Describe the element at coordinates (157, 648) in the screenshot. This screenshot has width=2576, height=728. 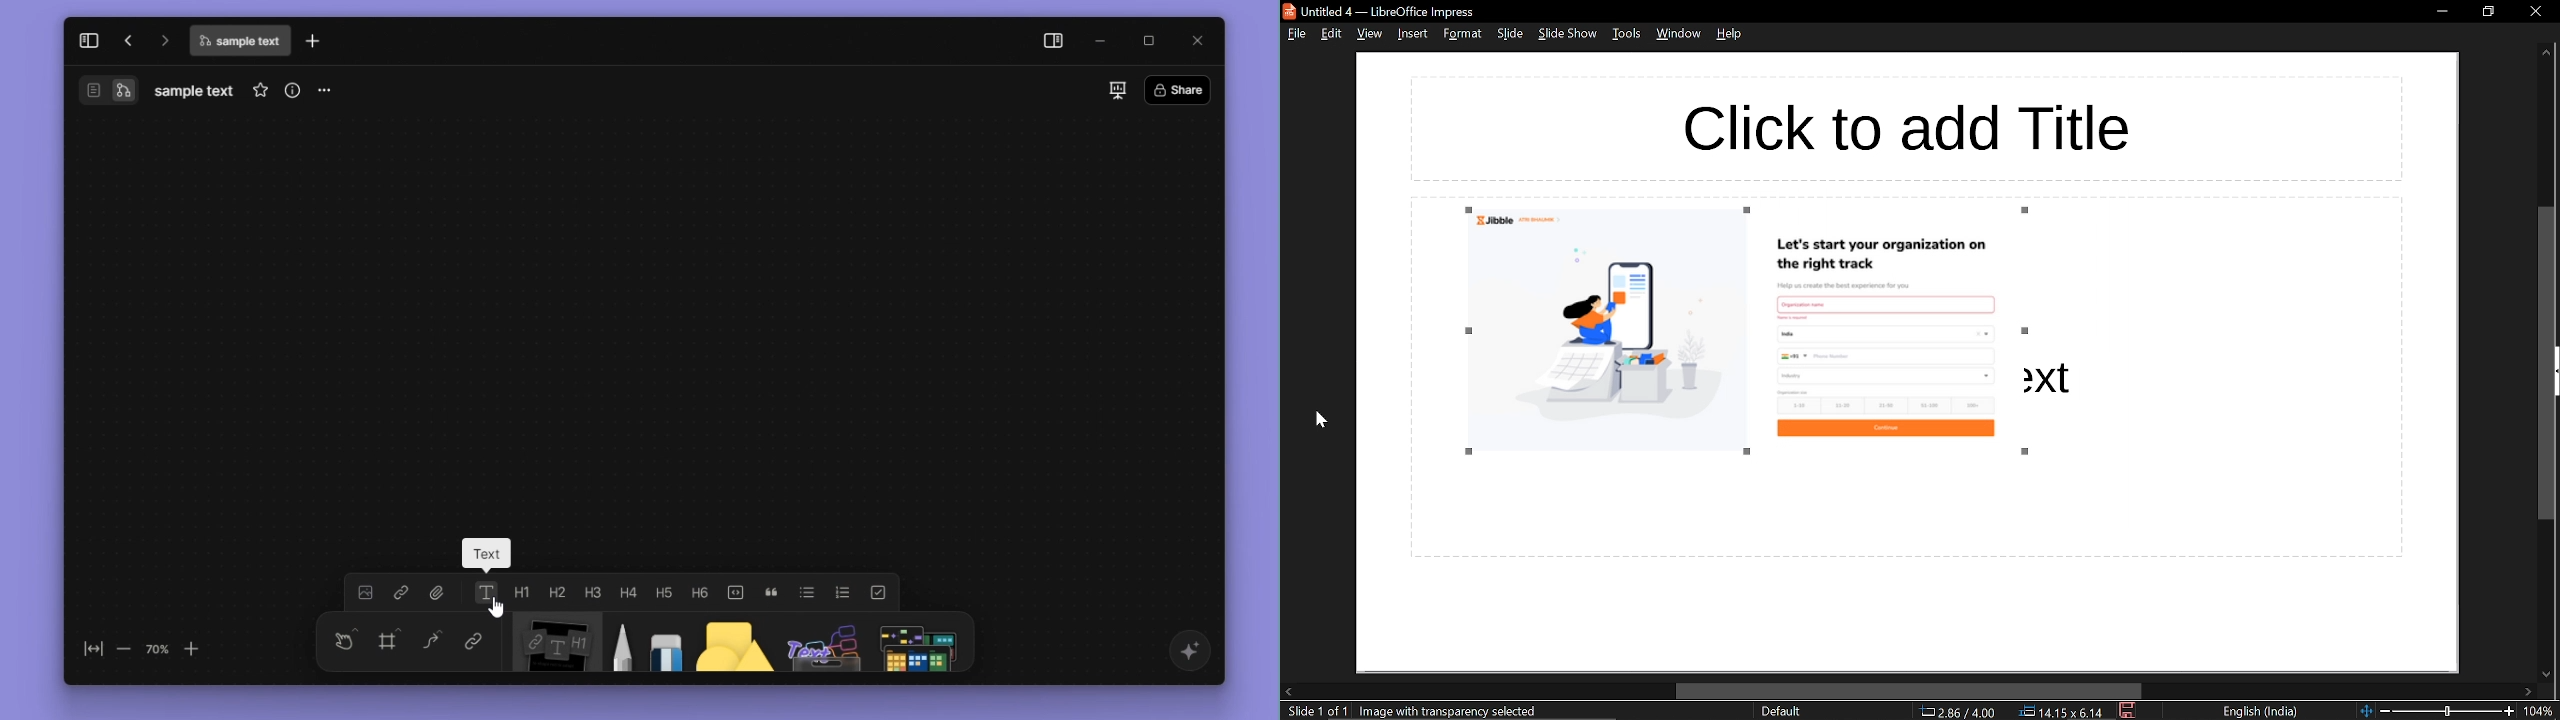
I see `70%` at that location.